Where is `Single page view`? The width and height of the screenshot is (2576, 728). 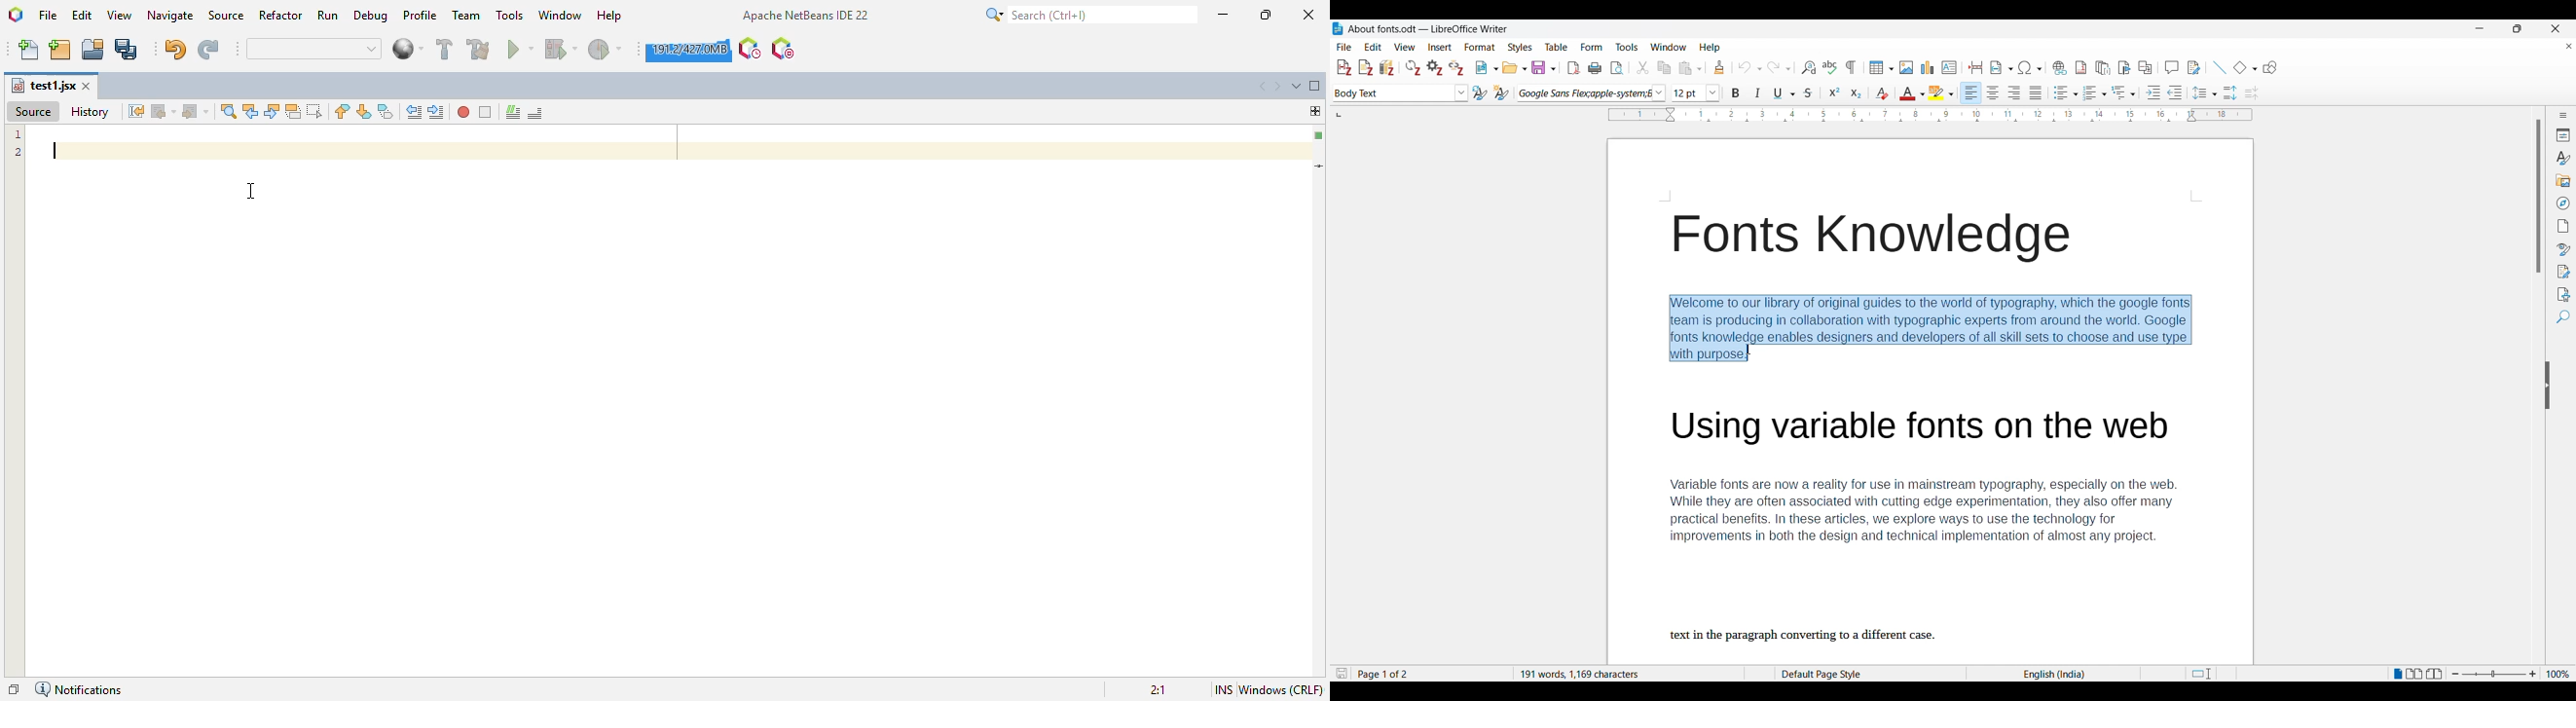
Single page view is located at coordinates (2397, 673).